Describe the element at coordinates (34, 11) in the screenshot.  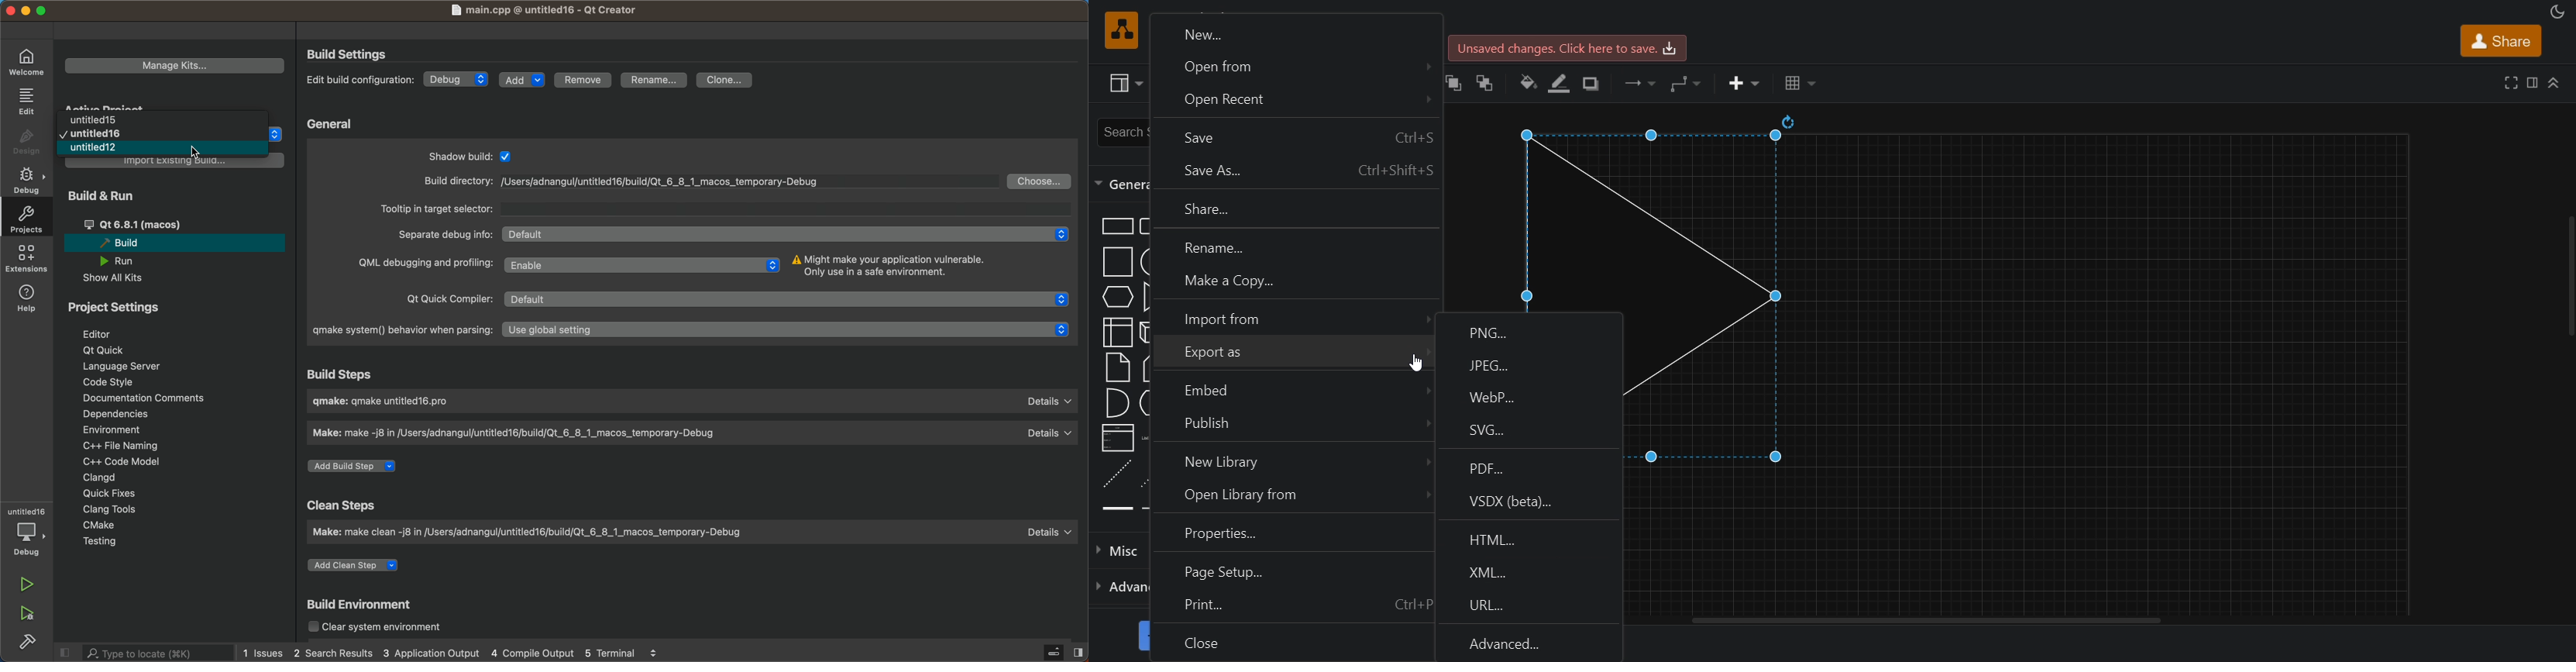
I see `window controls ` at that location.